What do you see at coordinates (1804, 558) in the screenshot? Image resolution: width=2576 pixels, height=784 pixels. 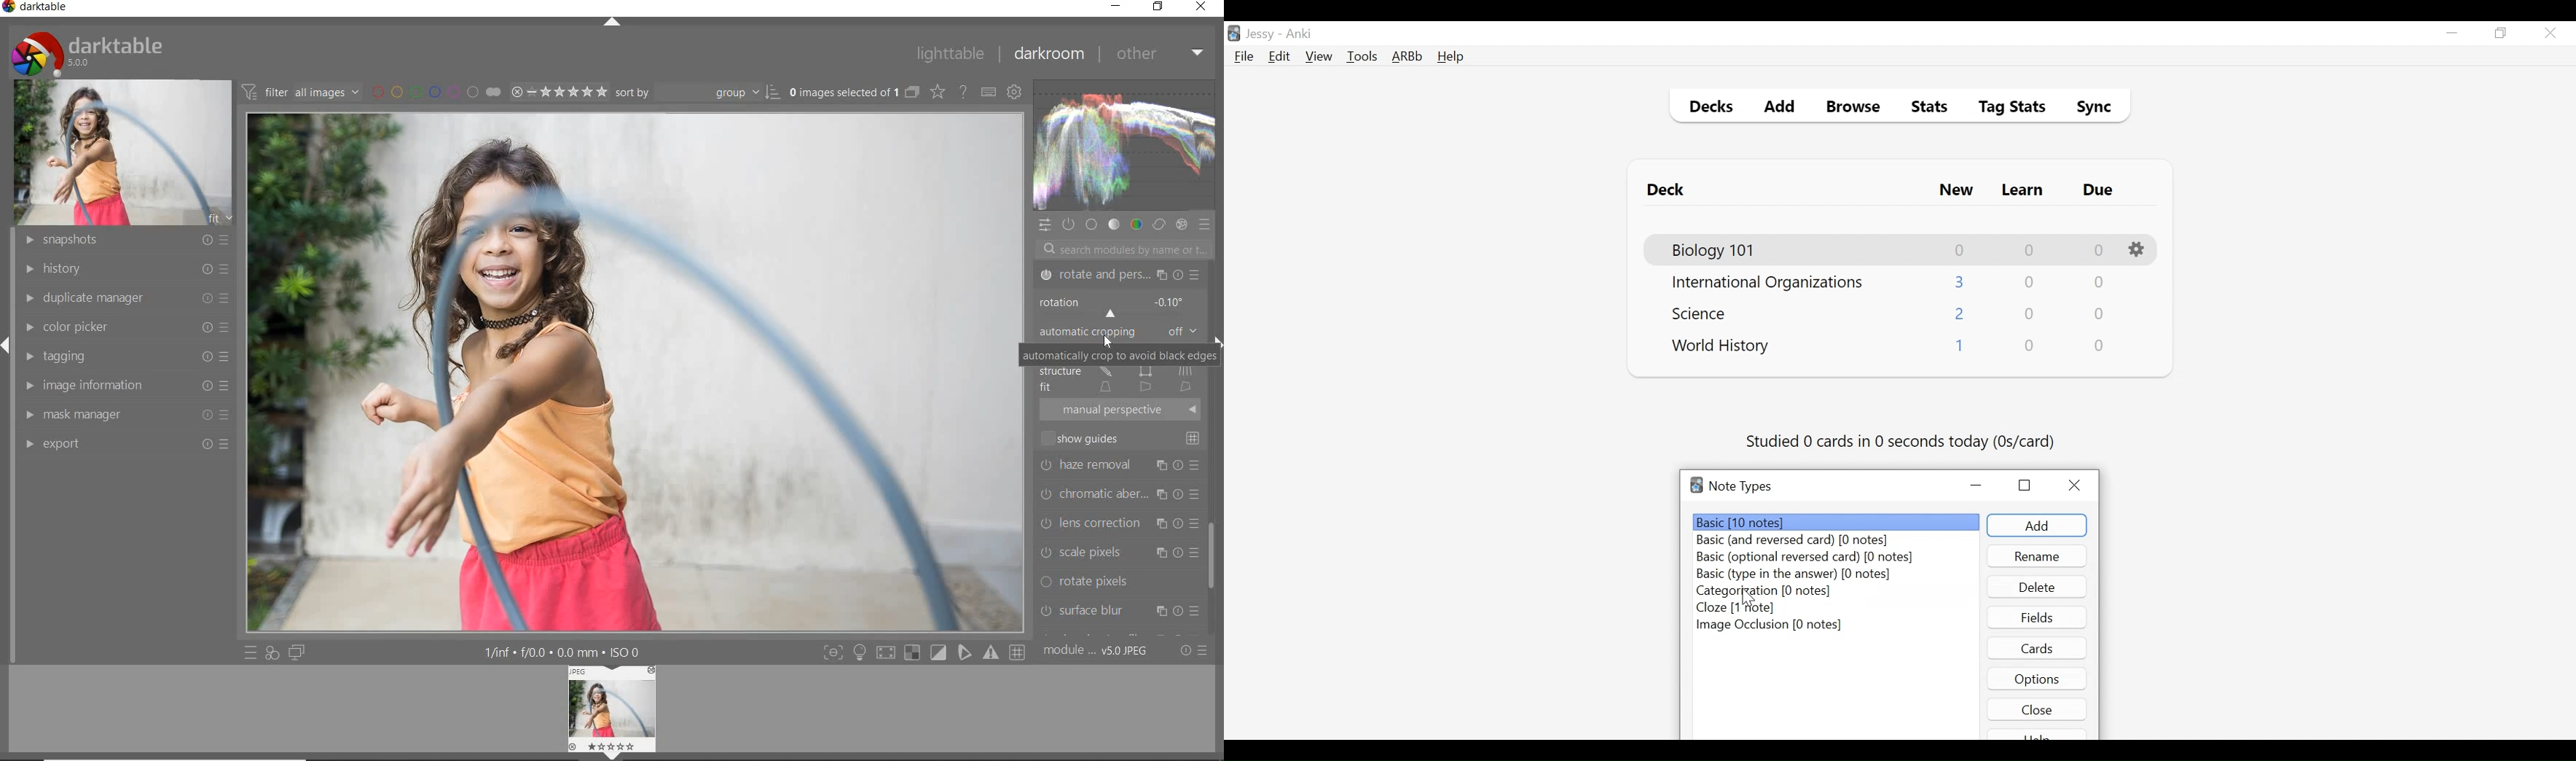 I see `Basic (optional reversed card) (number of notes)` at bounding box center [1804, 558].